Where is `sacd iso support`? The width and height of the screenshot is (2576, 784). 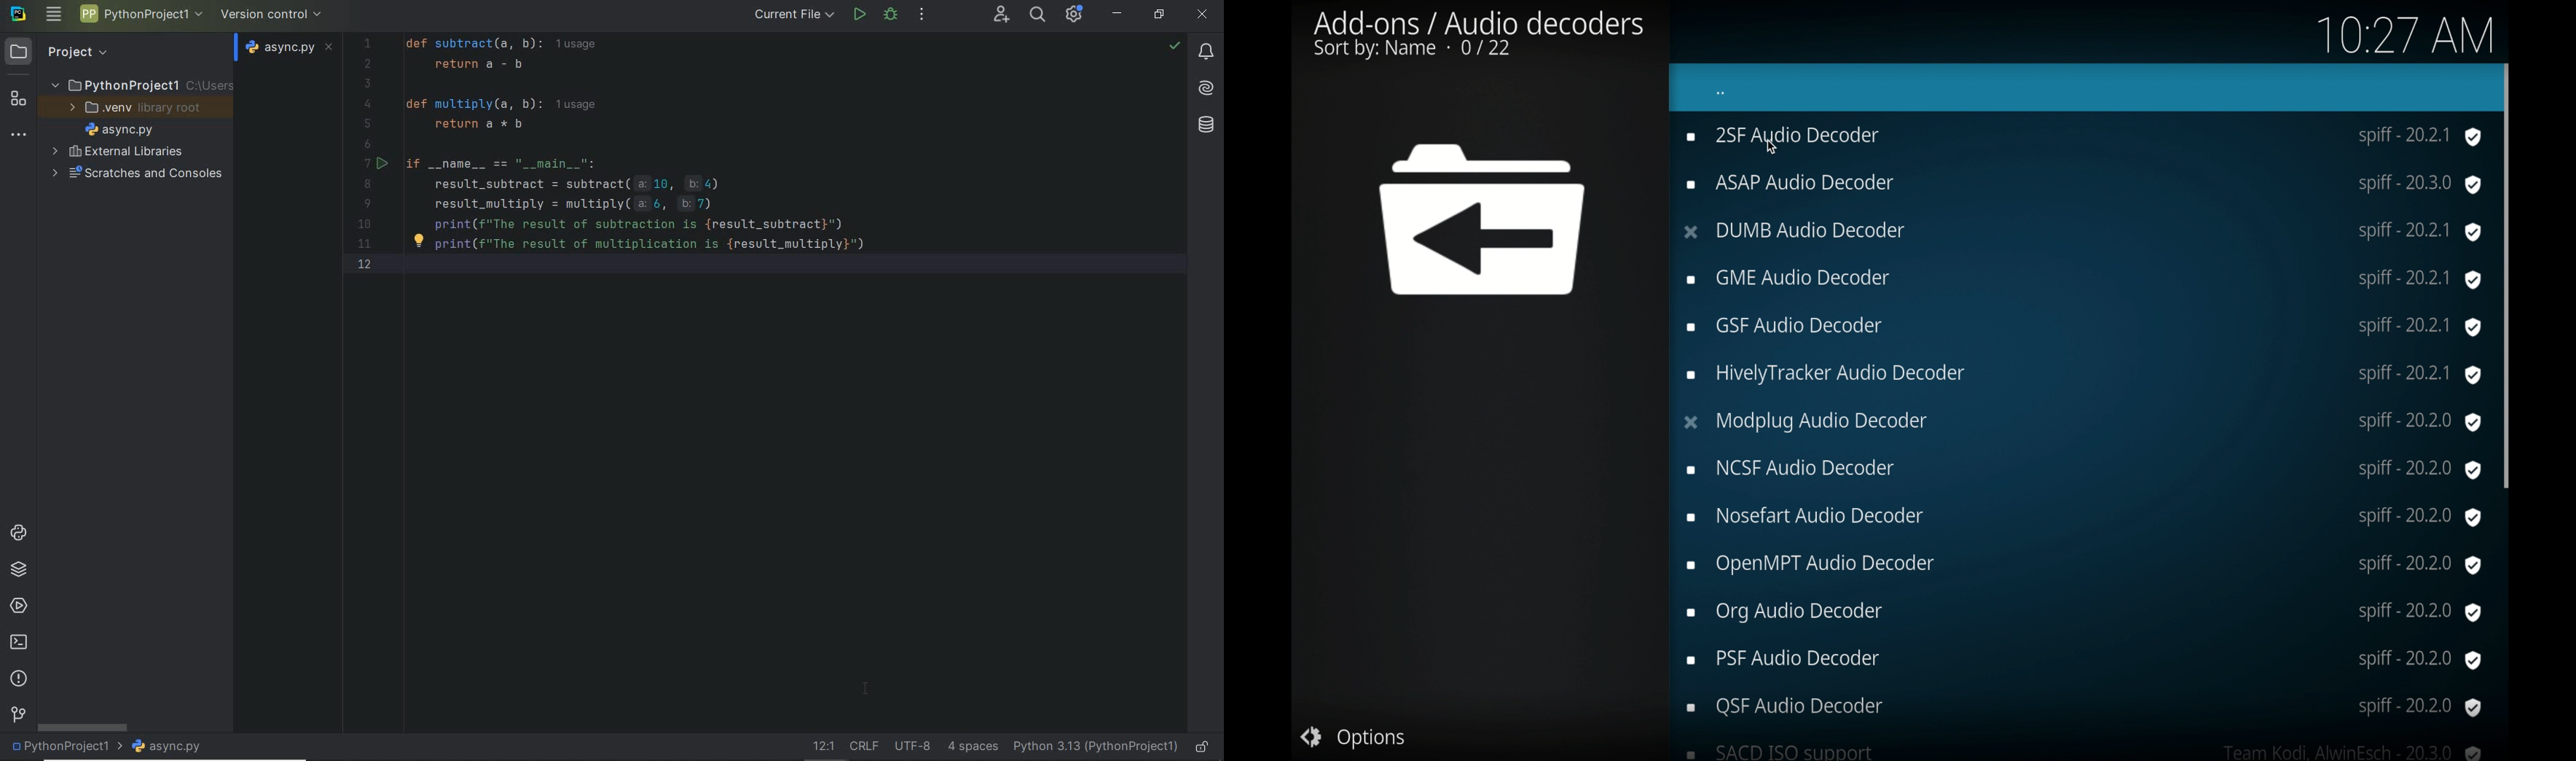 sacd iso support is located at coordinates (2086, 751).